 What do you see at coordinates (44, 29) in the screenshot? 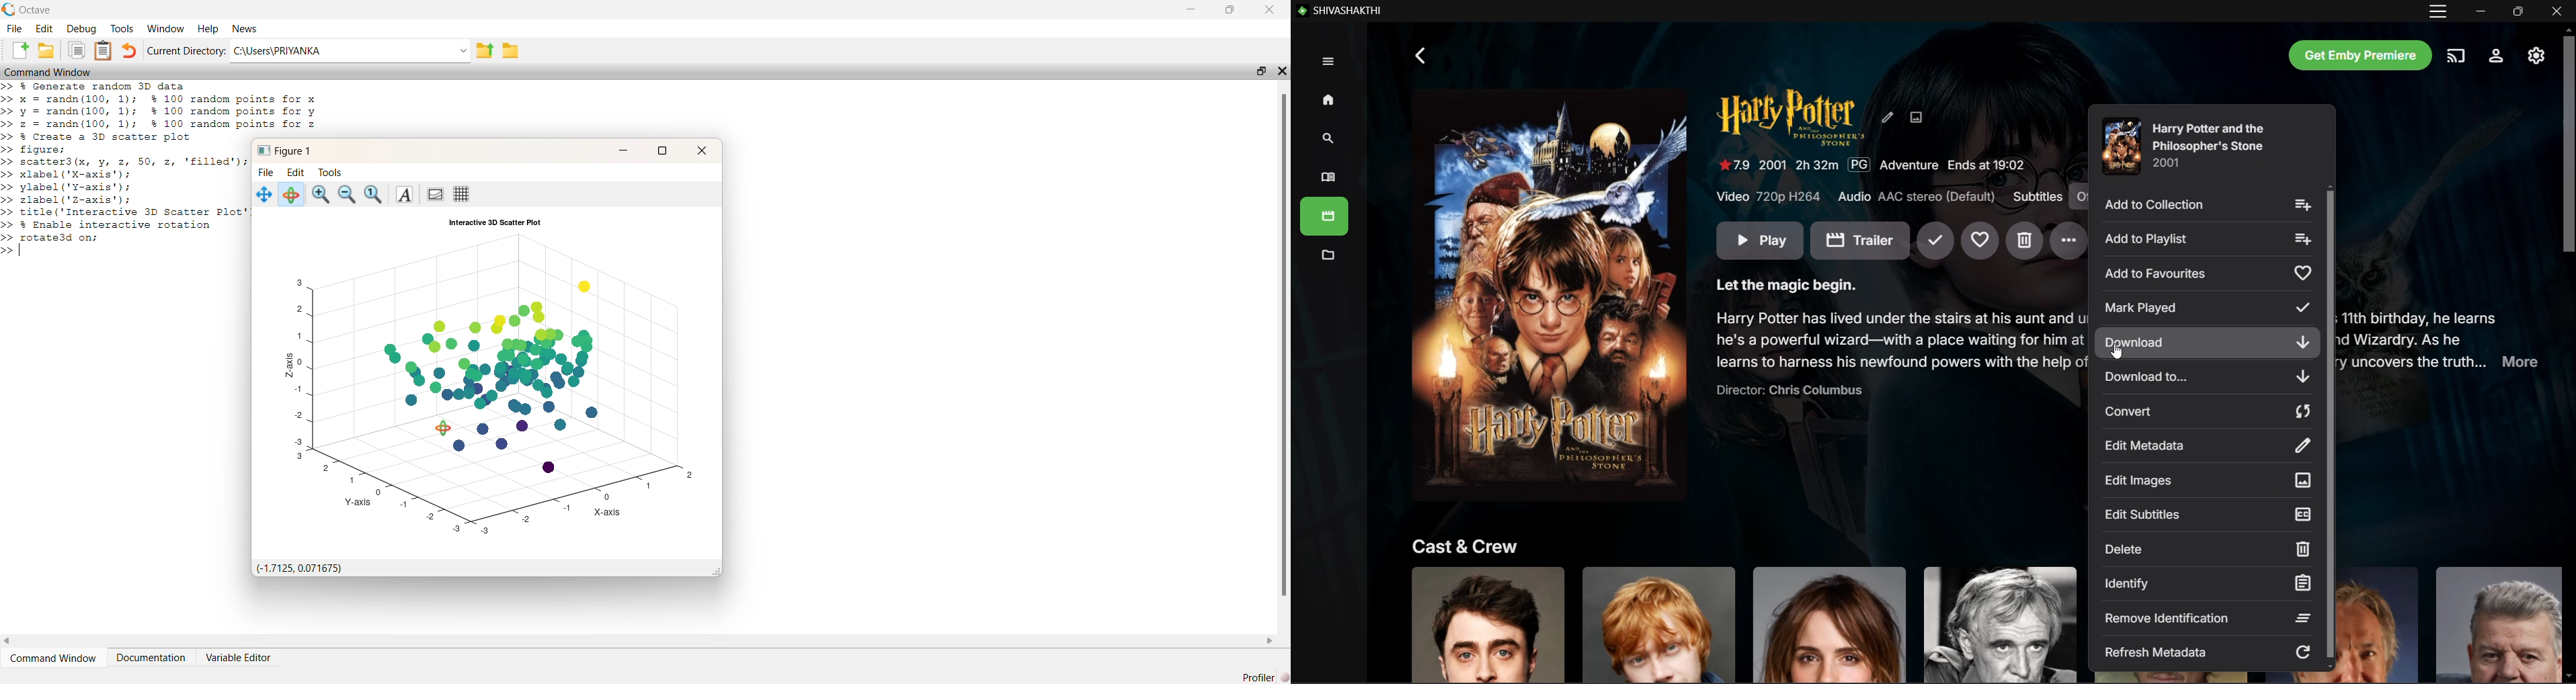
I see `Edit` at bounding box center [44, 29].